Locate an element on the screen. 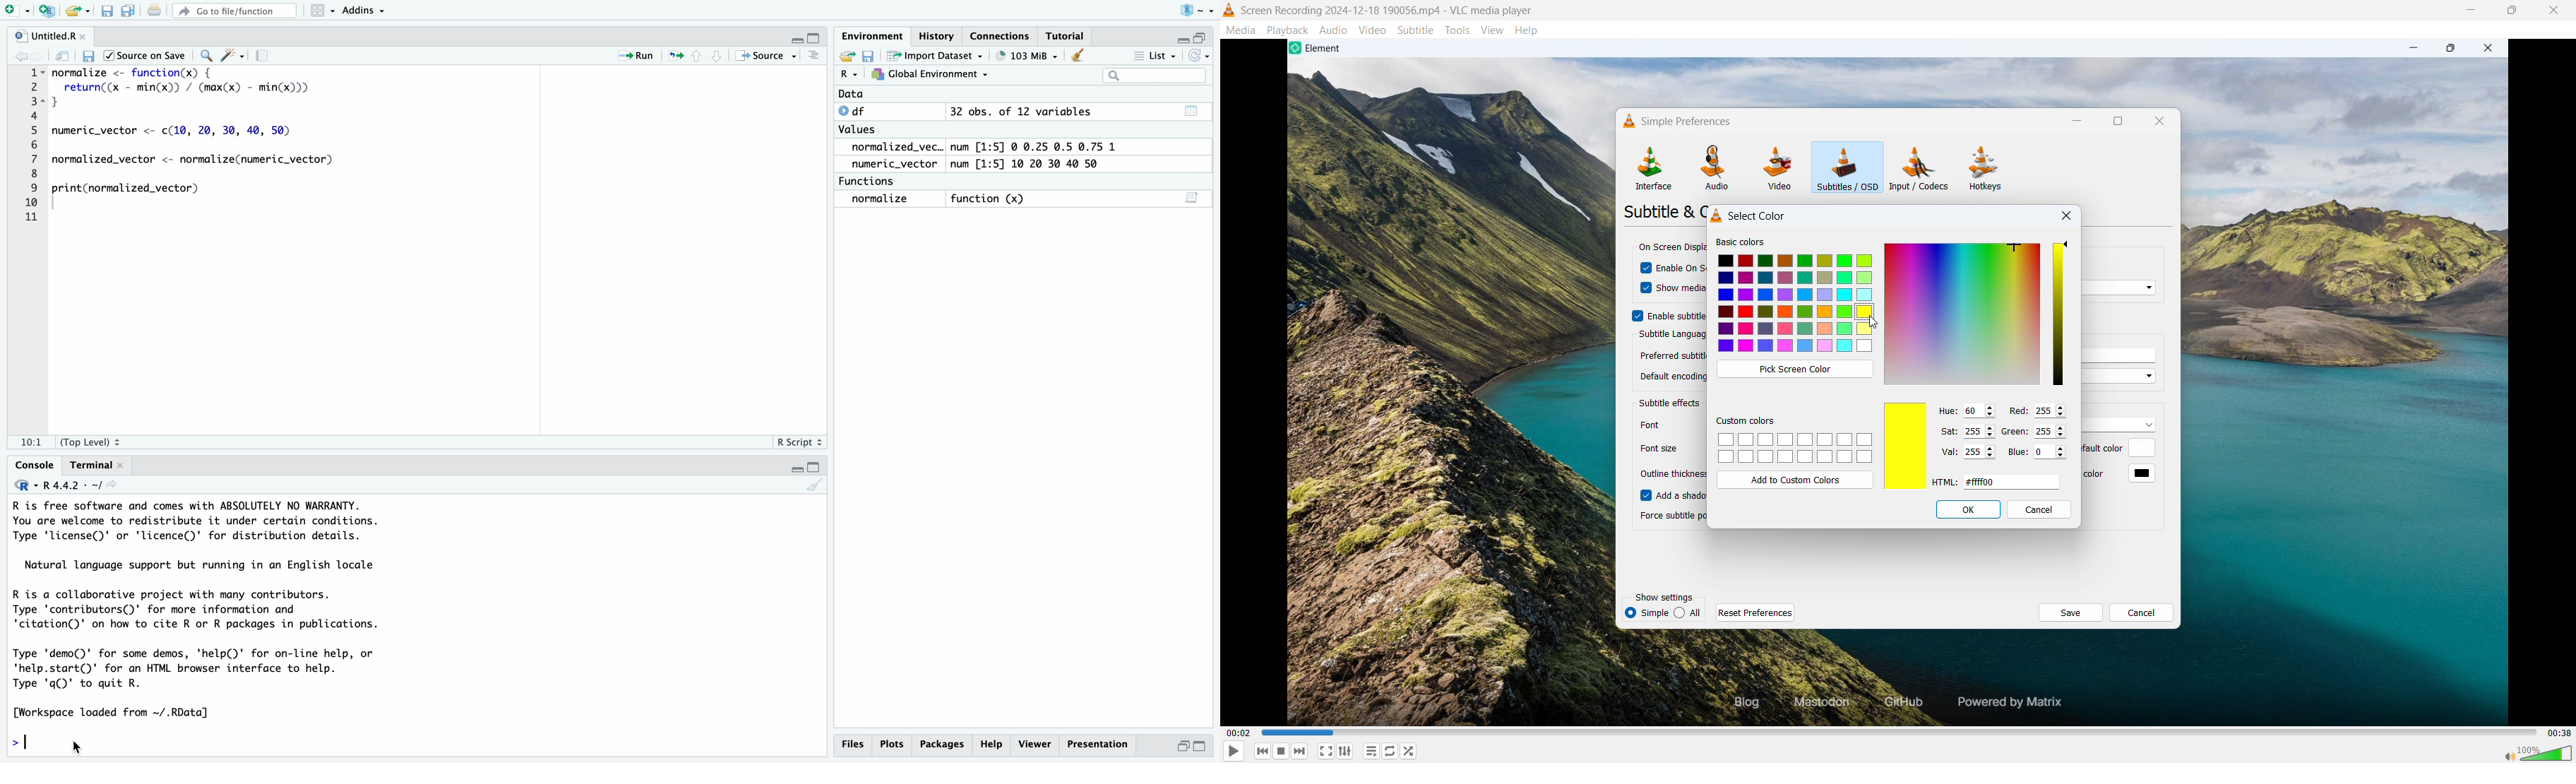  Minimize is located at coordinates (795, 39).